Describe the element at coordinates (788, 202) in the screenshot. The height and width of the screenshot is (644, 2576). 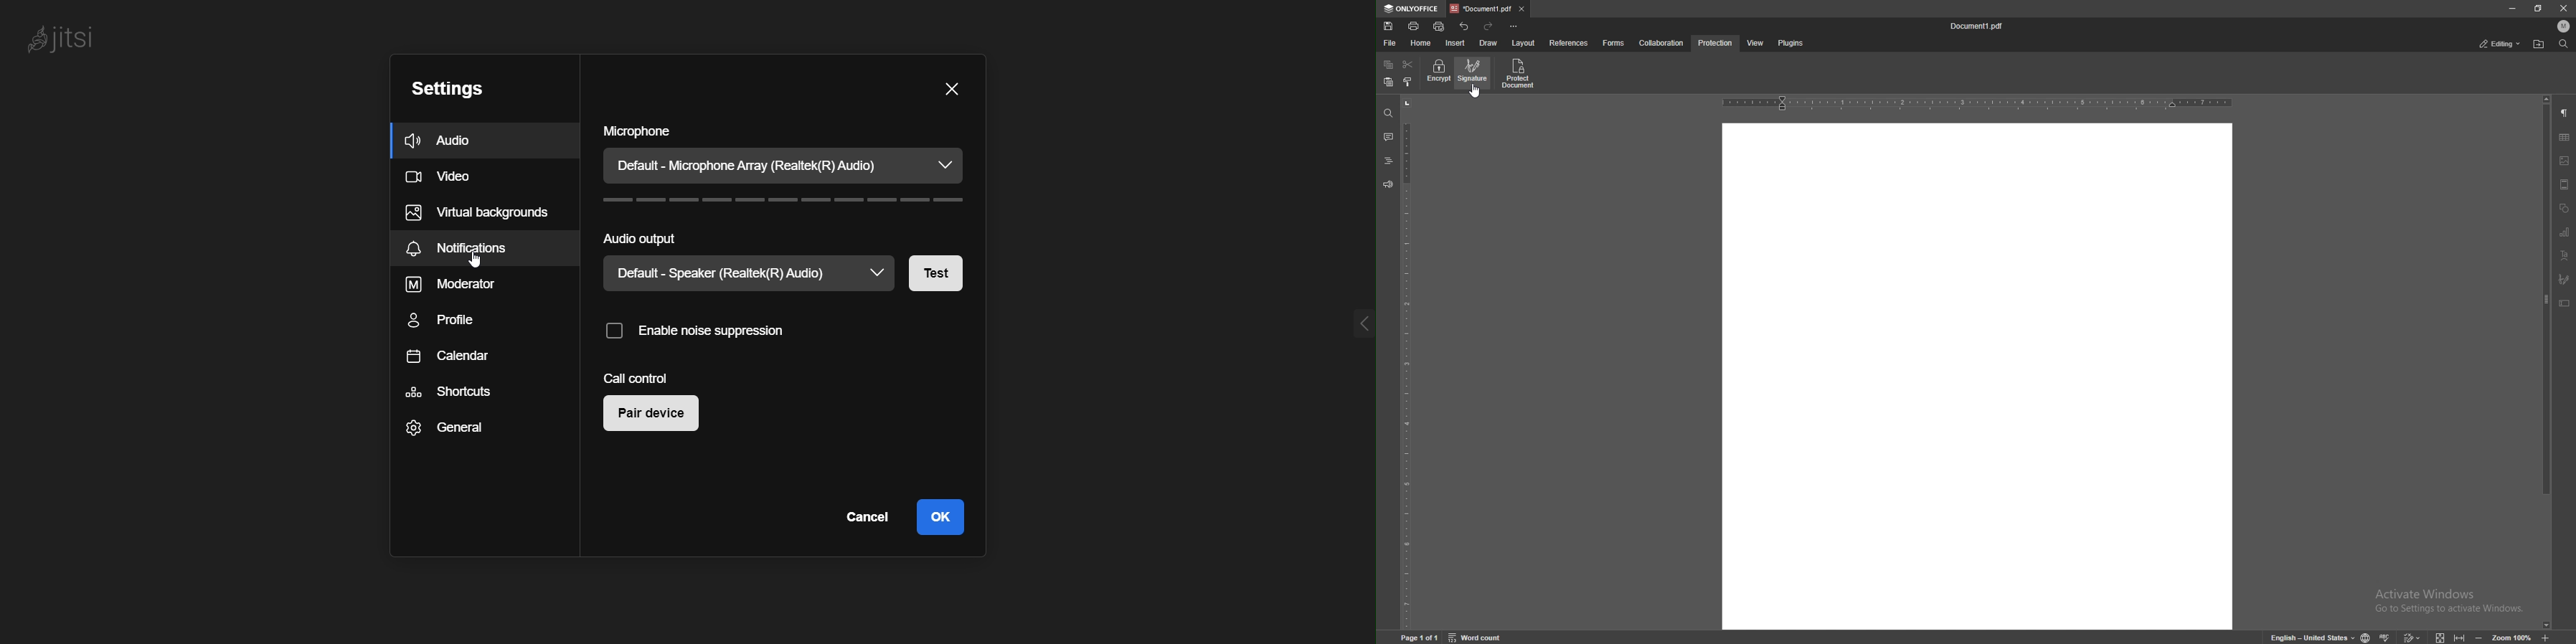
I see `volume` at that location.